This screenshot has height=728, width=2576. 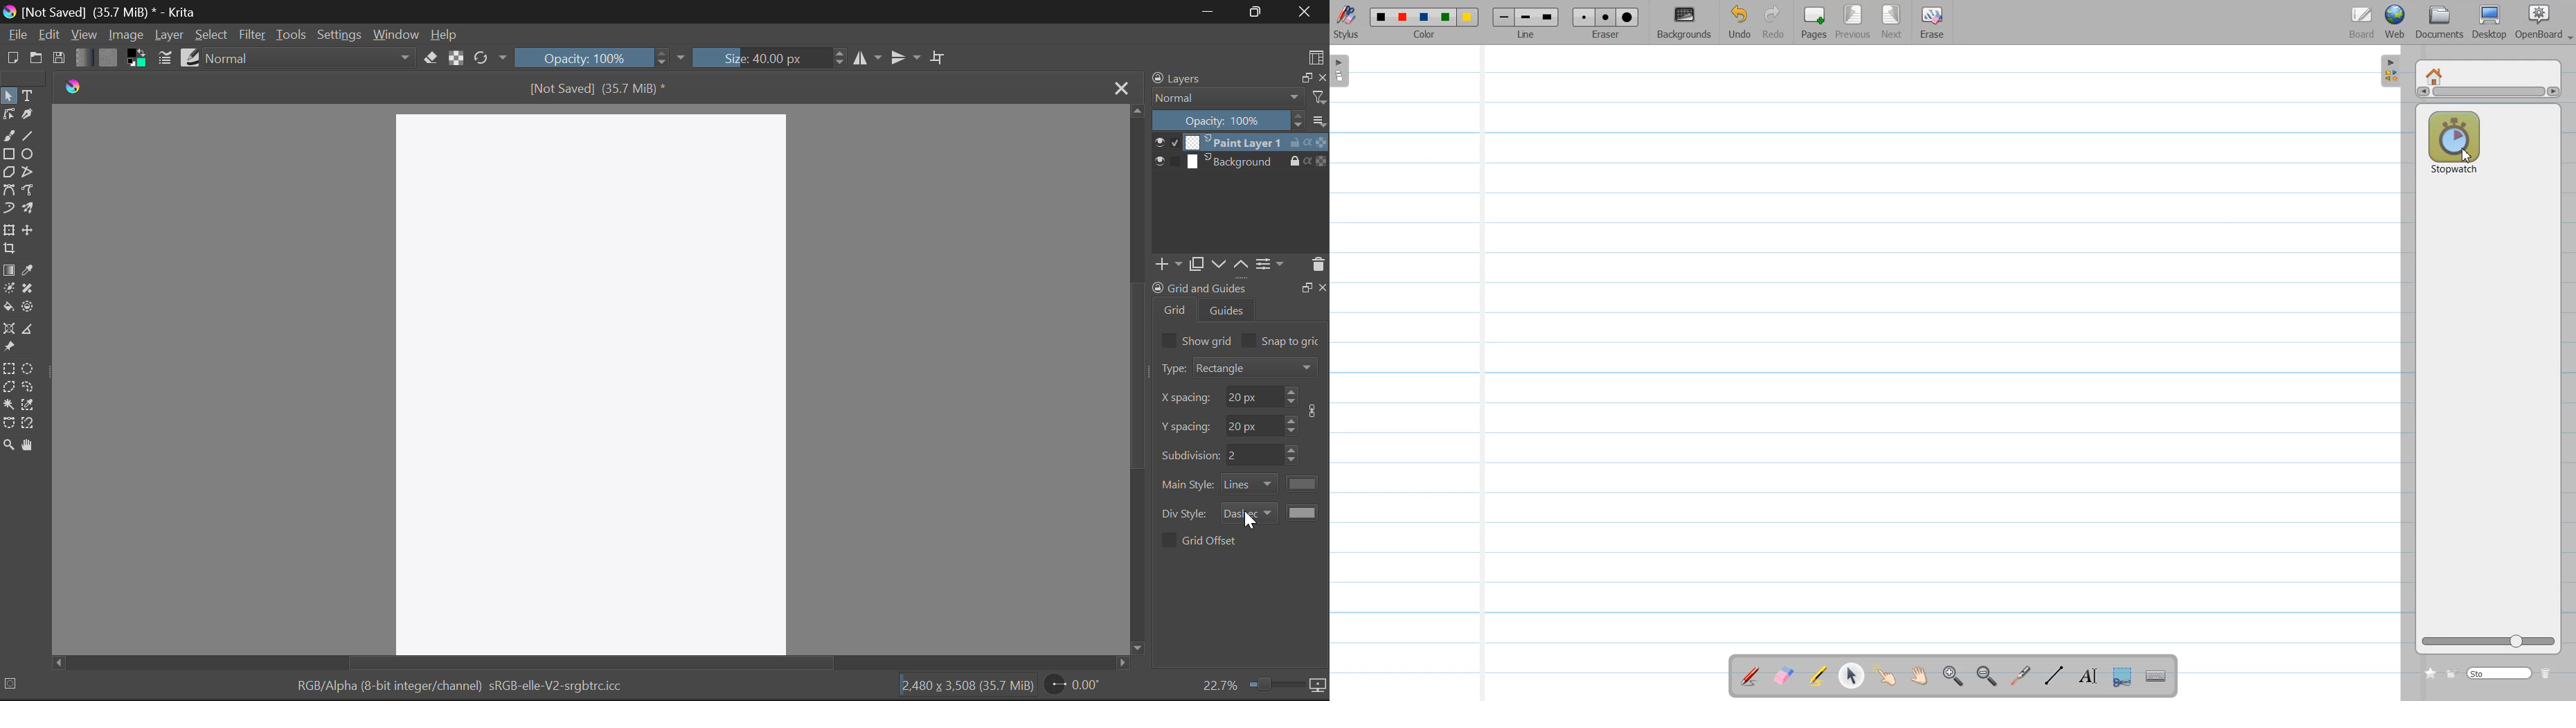 I want to click on Krita Logo, so click(x=74, y=87).